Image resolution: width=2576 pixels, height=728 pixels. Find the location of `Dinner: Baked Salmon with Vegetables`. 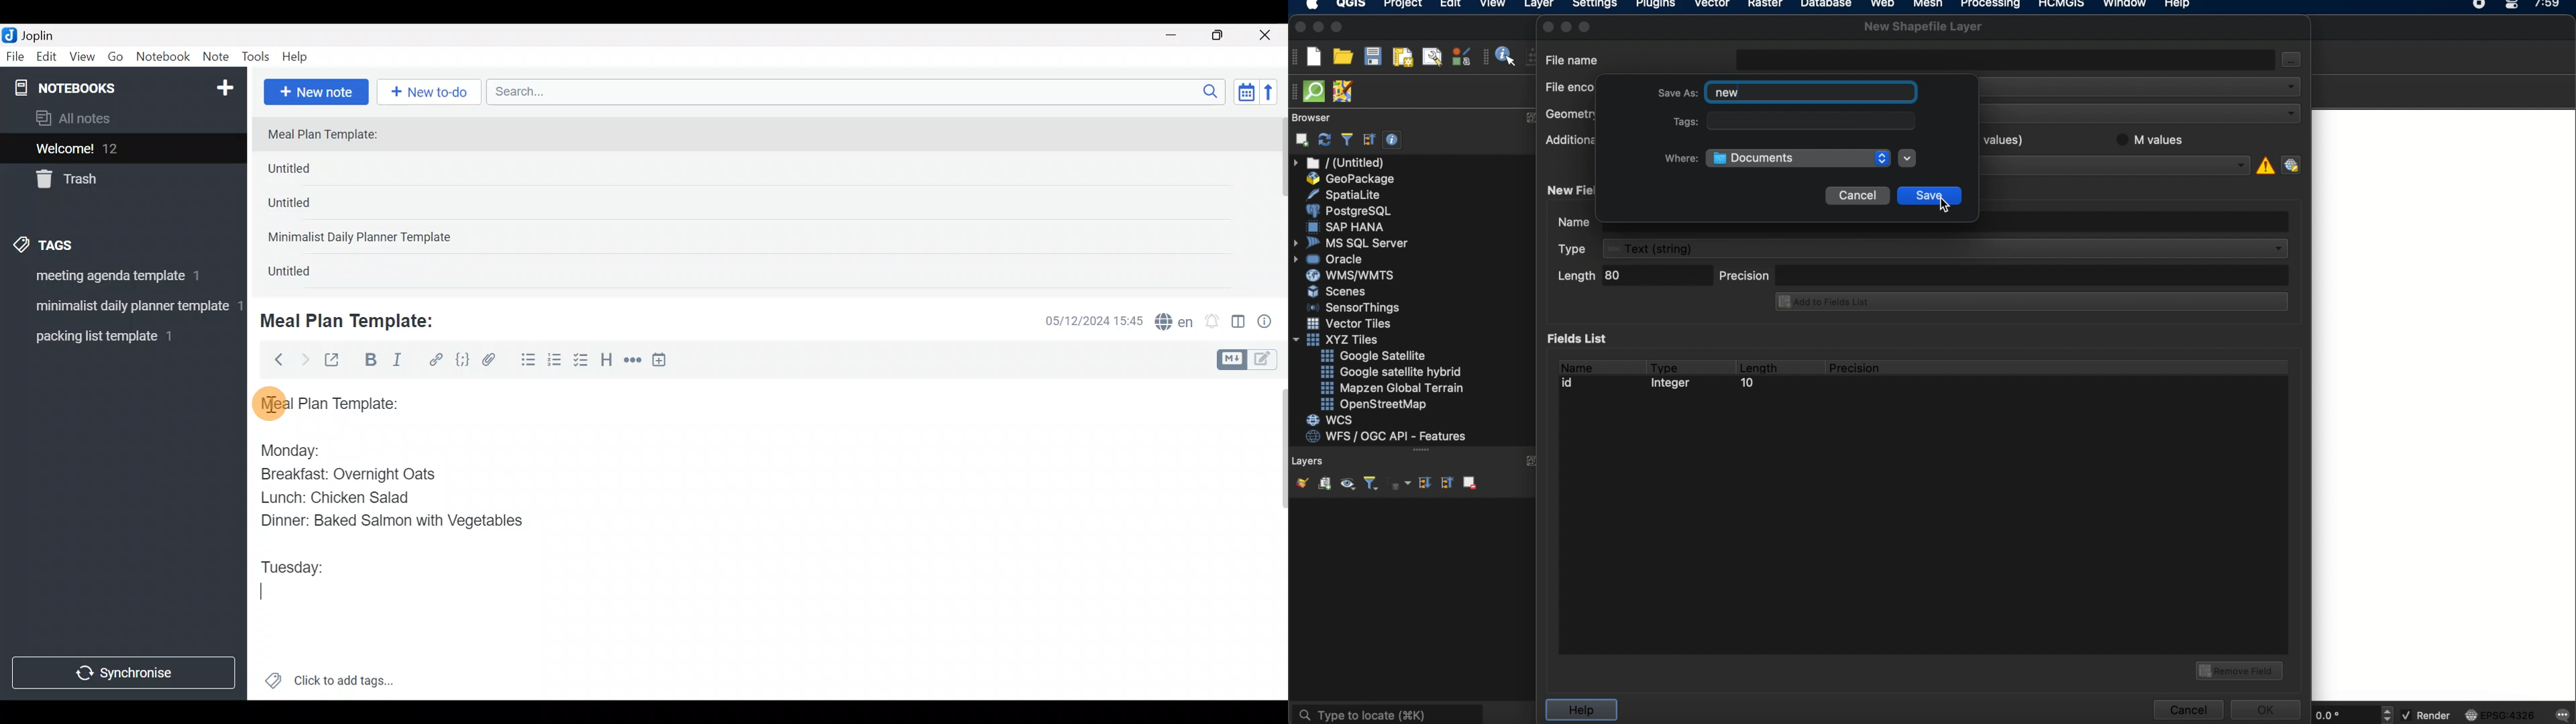

Dinner: Baked Salmon with Vegetables is located at coordinates (388, 520).